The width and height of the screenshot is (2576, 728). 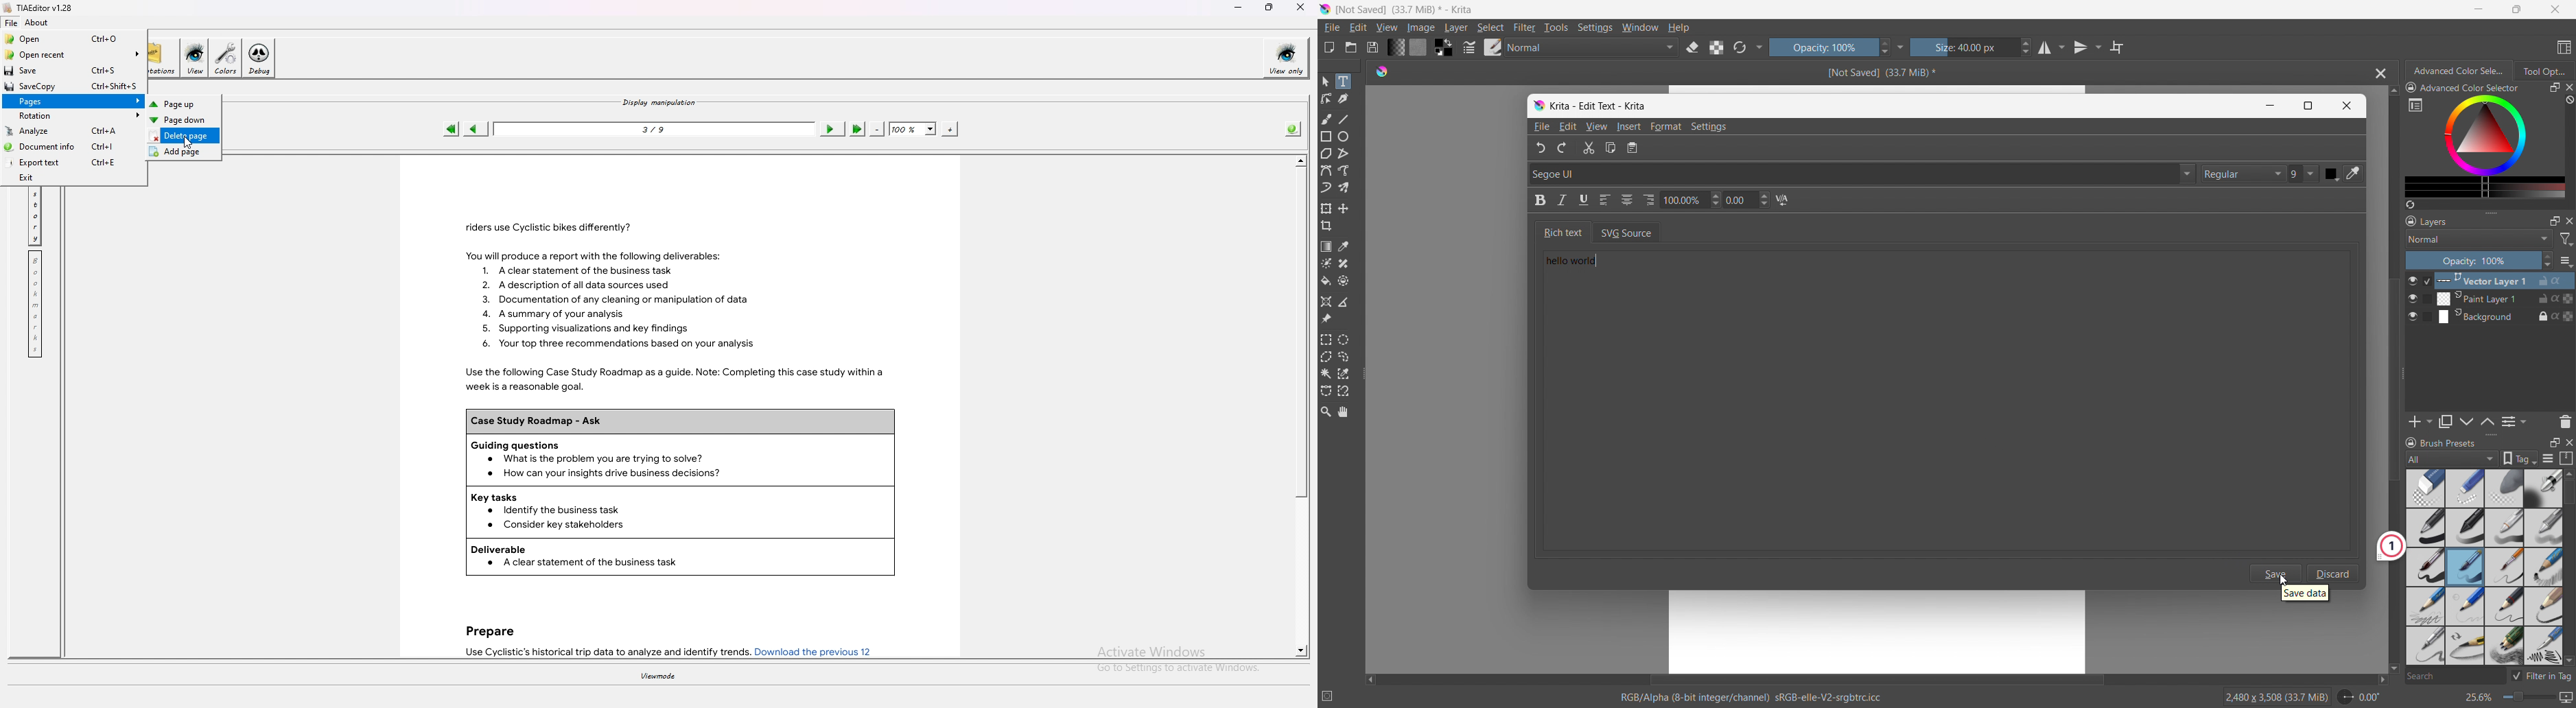 What do you see at coordinates (2283, 580) in the screenshot?
I see `cursor` at bounding box center [2283, 580].